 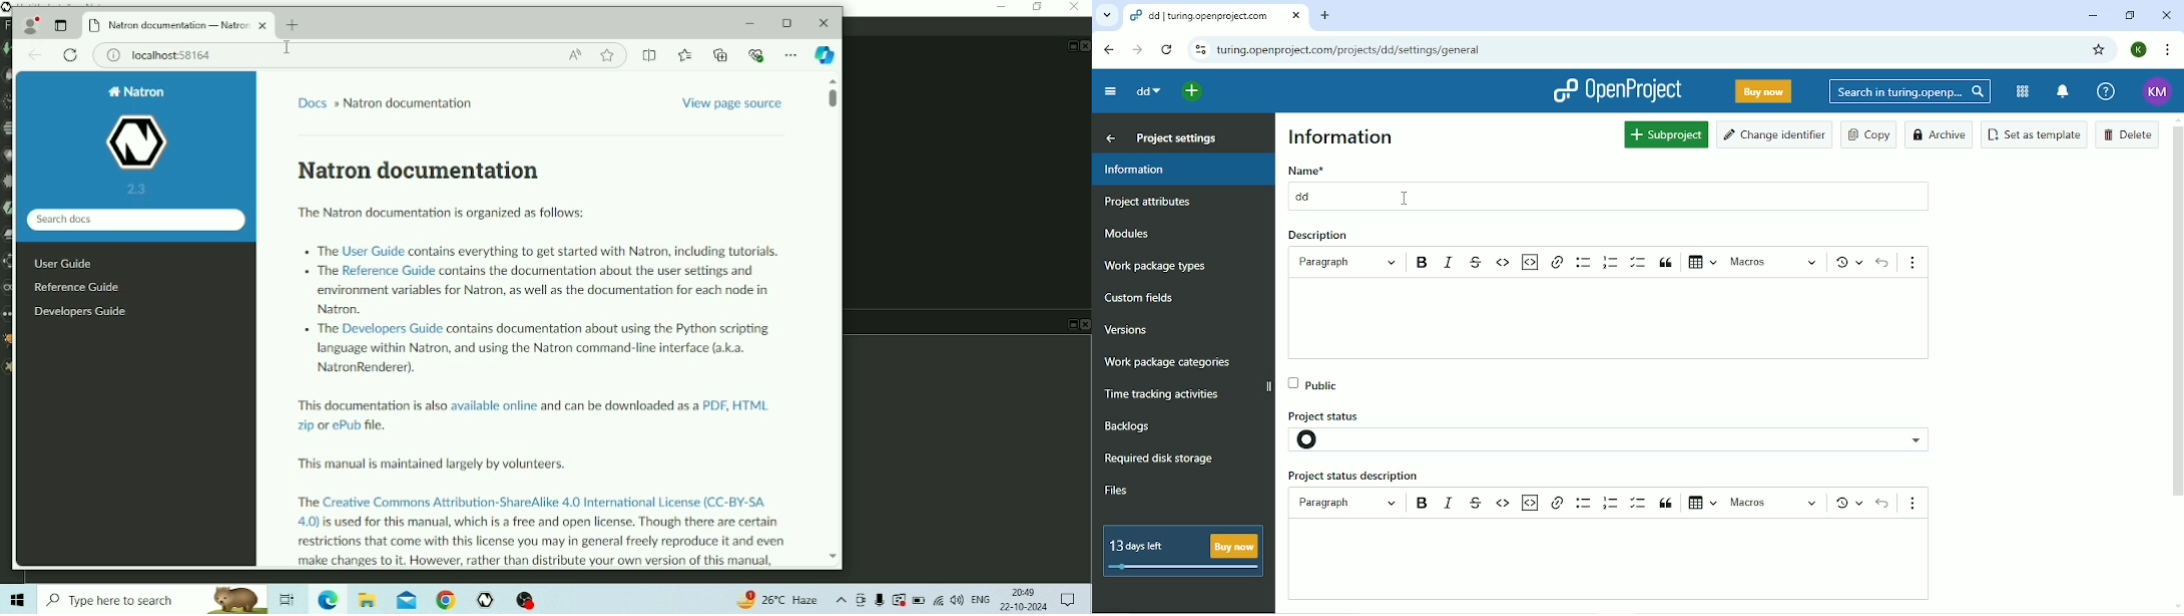 What do you see at coordinates (1147, 91) in the screenshot?
I see `dd` at bounding box center [1147, 91].